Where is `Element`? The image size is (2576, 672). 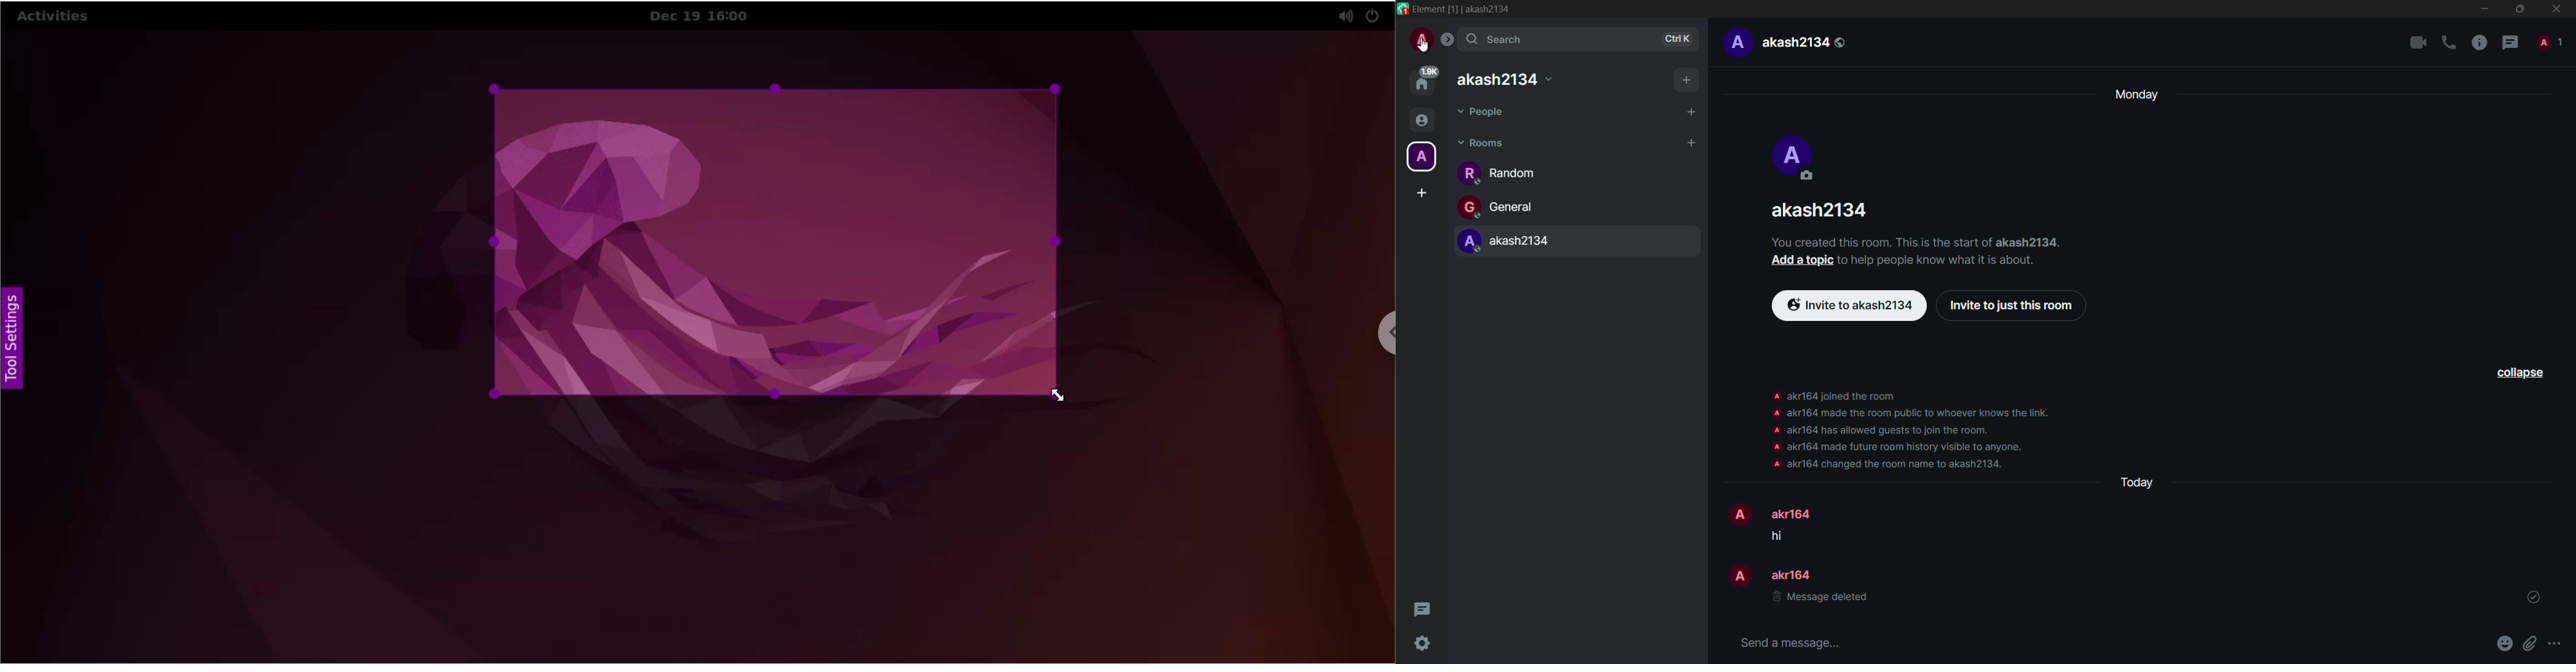
Element is located at coordinates (1429, 8).